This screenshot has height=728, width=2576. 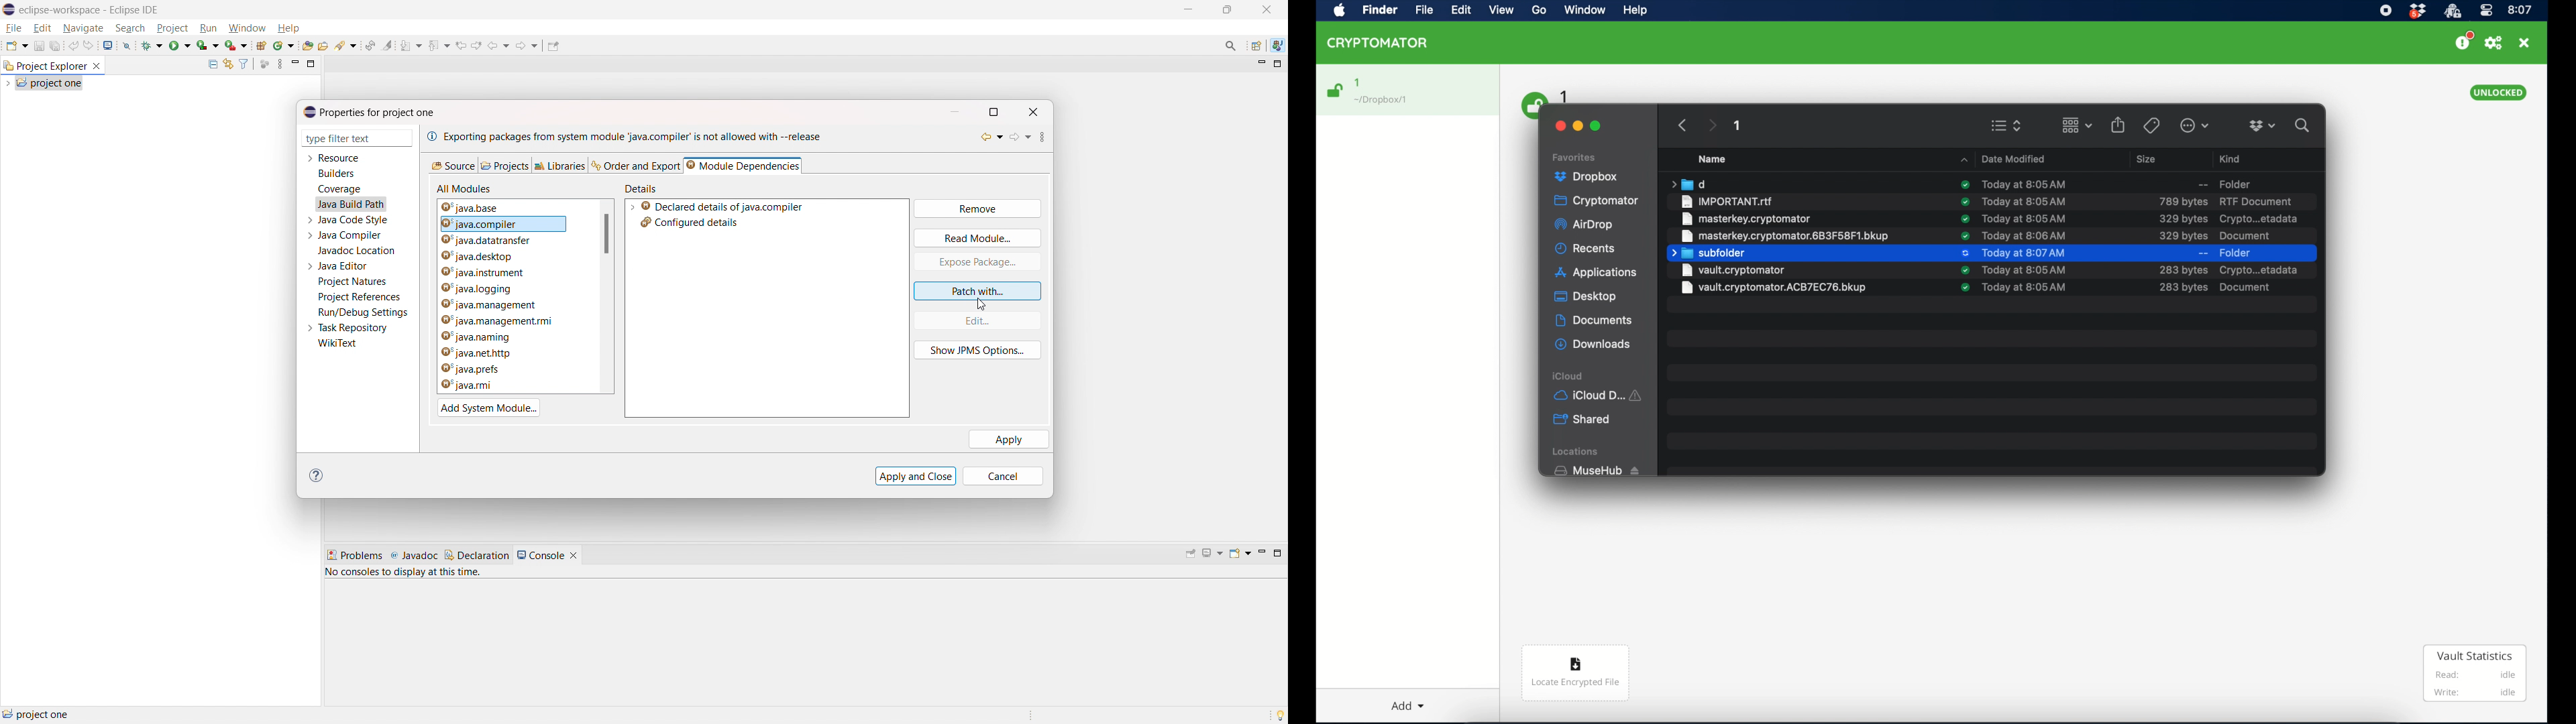 I want to click on Locate encrypted file, so click(x=1576, y=675).